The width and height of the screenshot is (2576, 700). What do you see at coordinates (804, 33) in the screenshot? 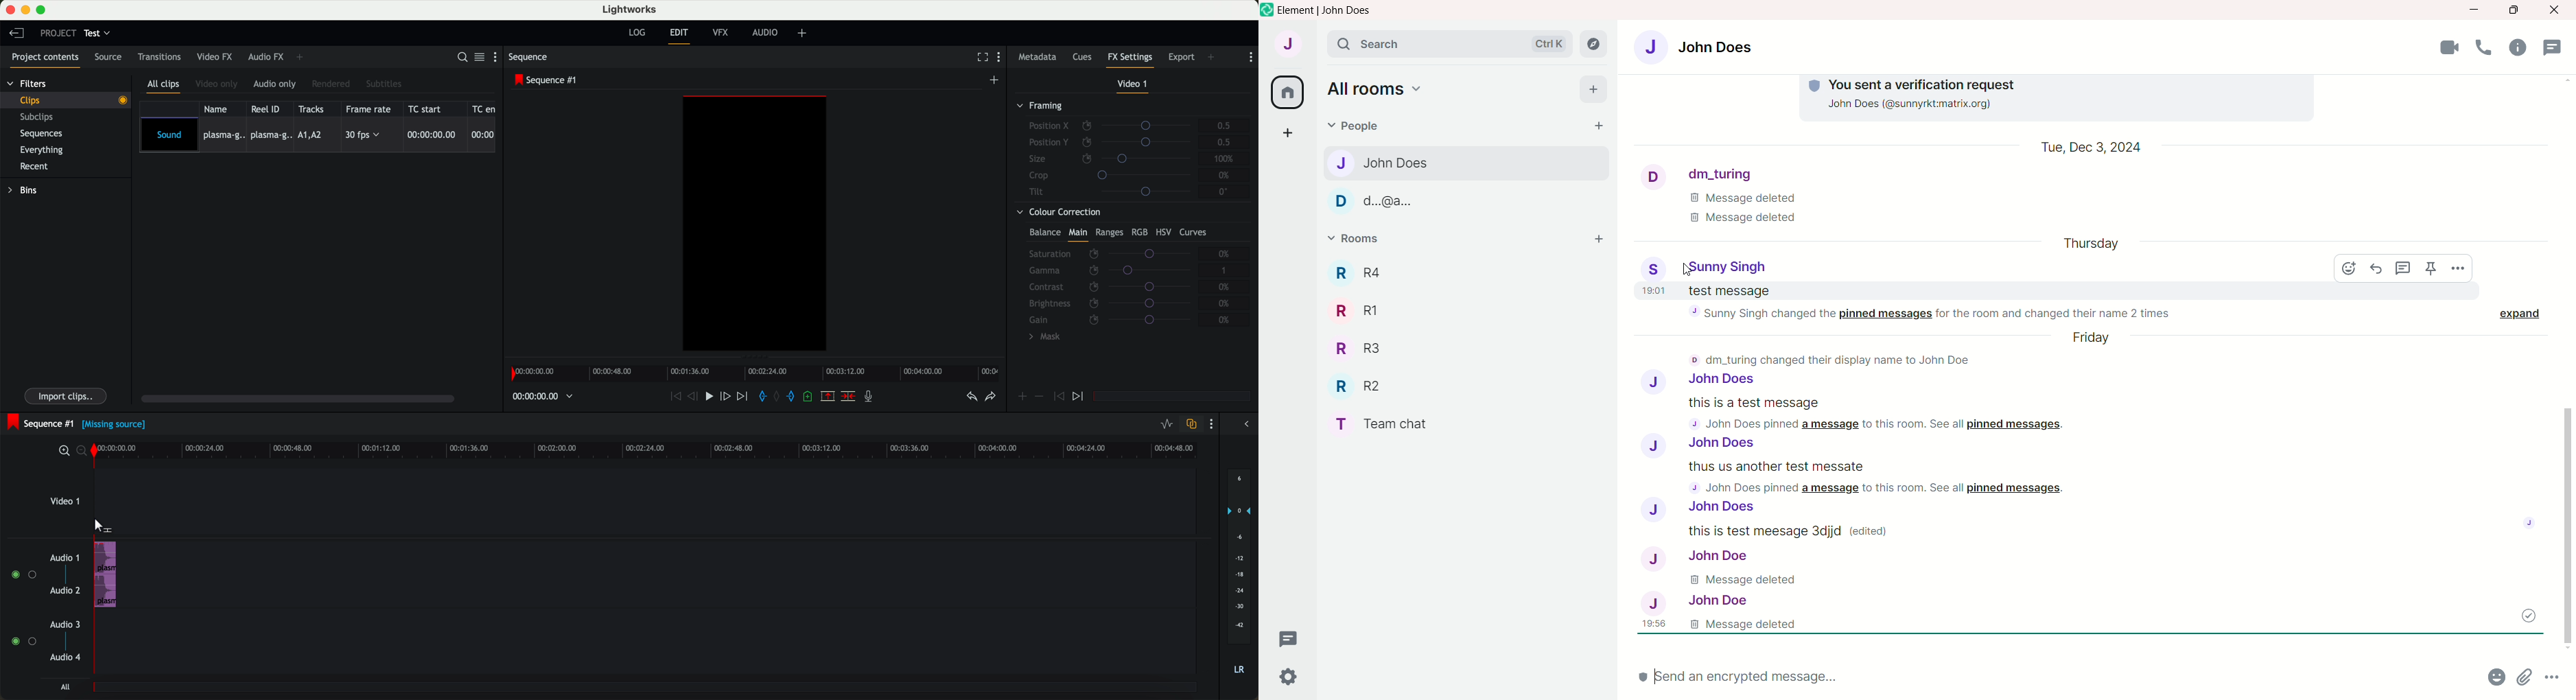
I see `add` at bounding box center [804, 33].